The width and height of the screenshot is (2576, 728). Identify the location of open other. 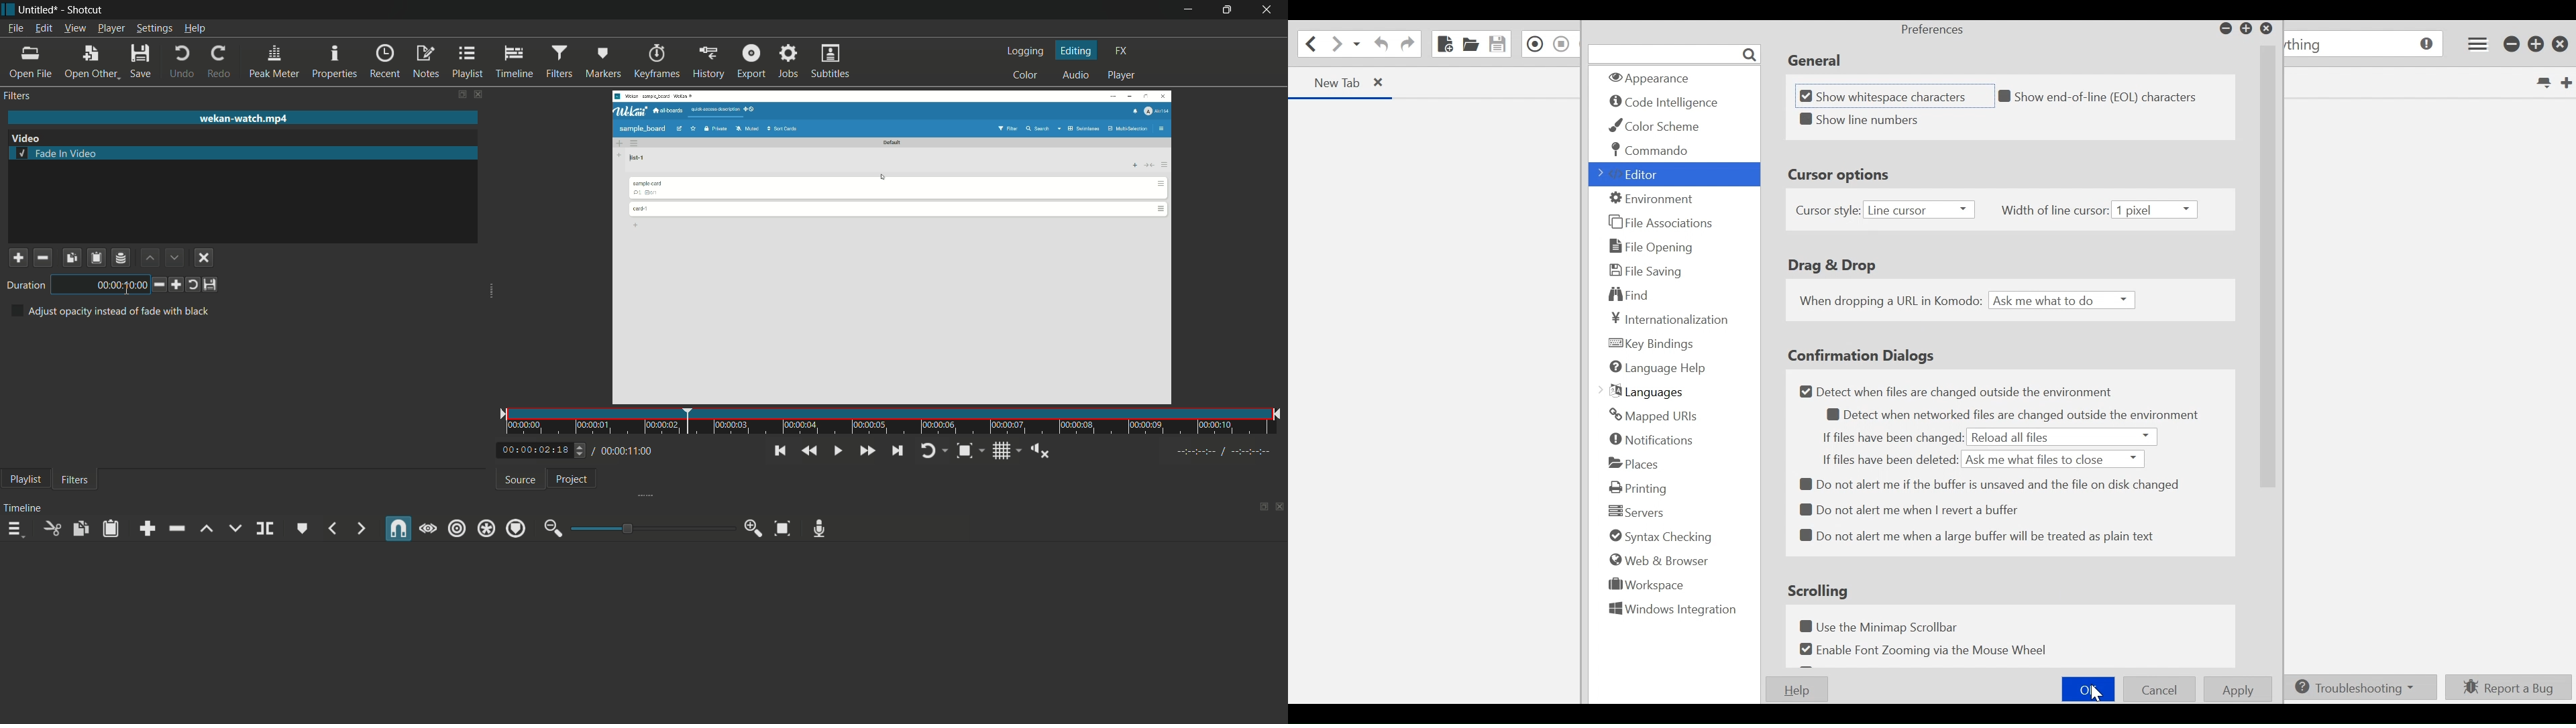
(90, 60).